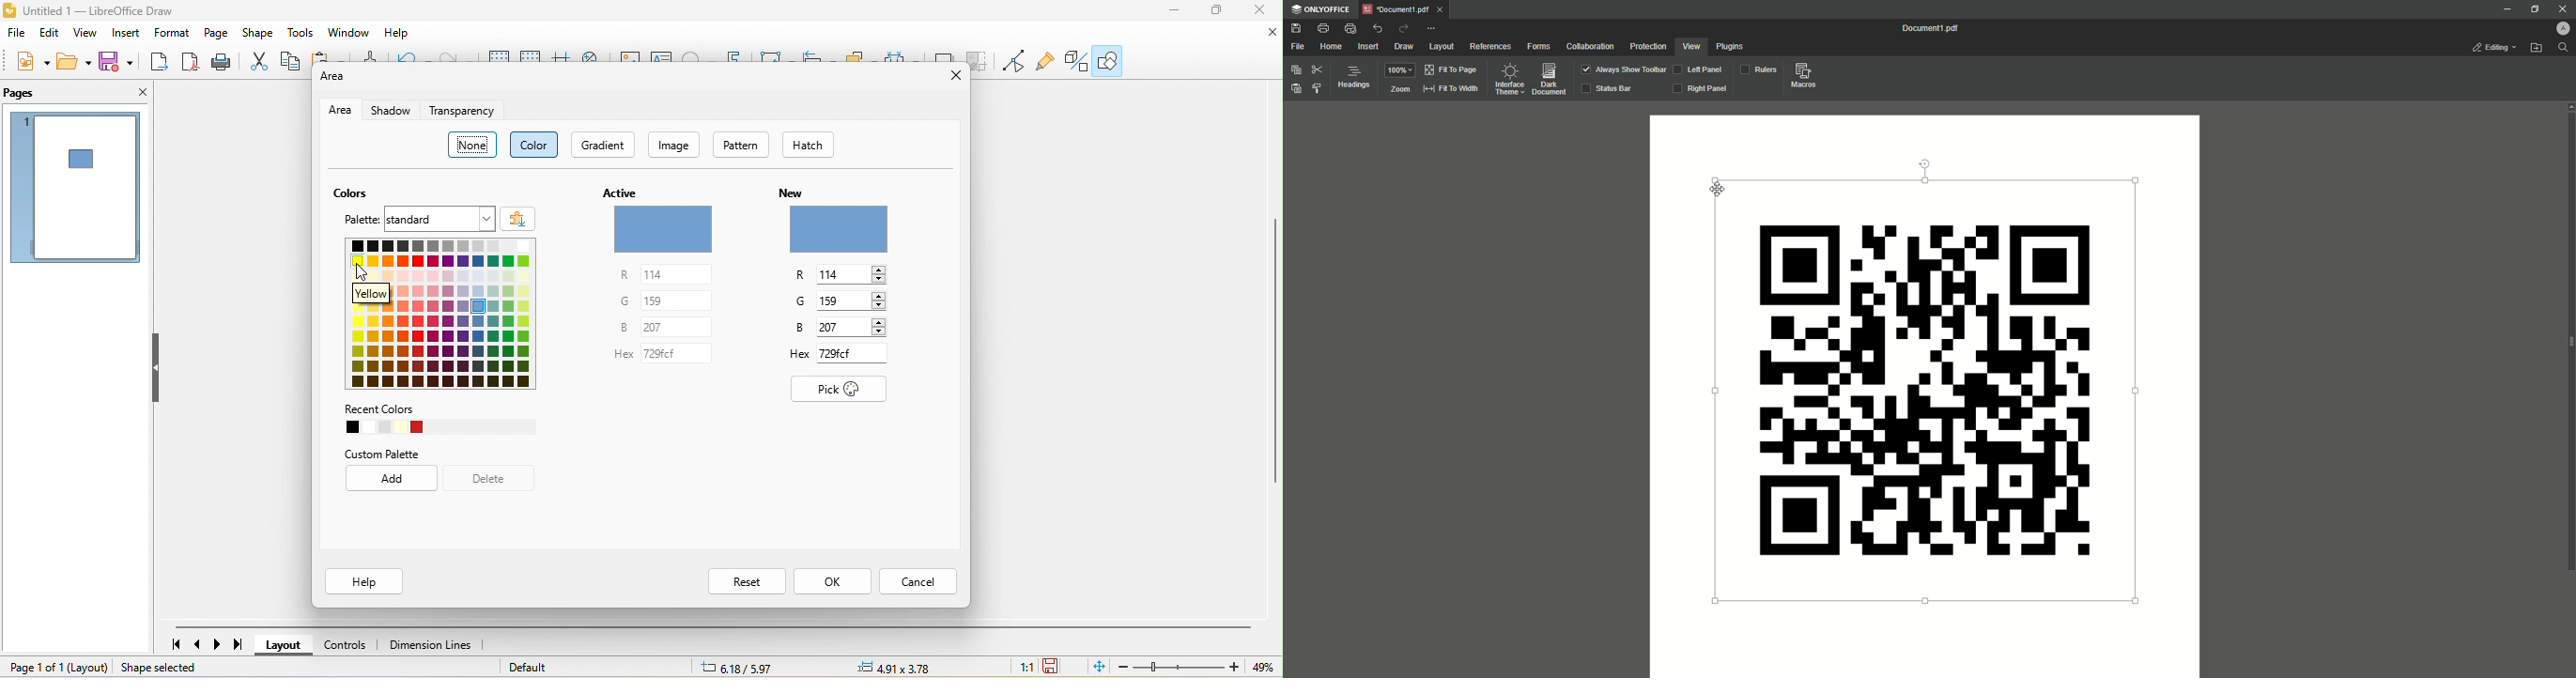 The width and height of the screenshot is (2576, 700). Describe the element at coordinates (664, 220) in the screenshot. I see `active` at that location.